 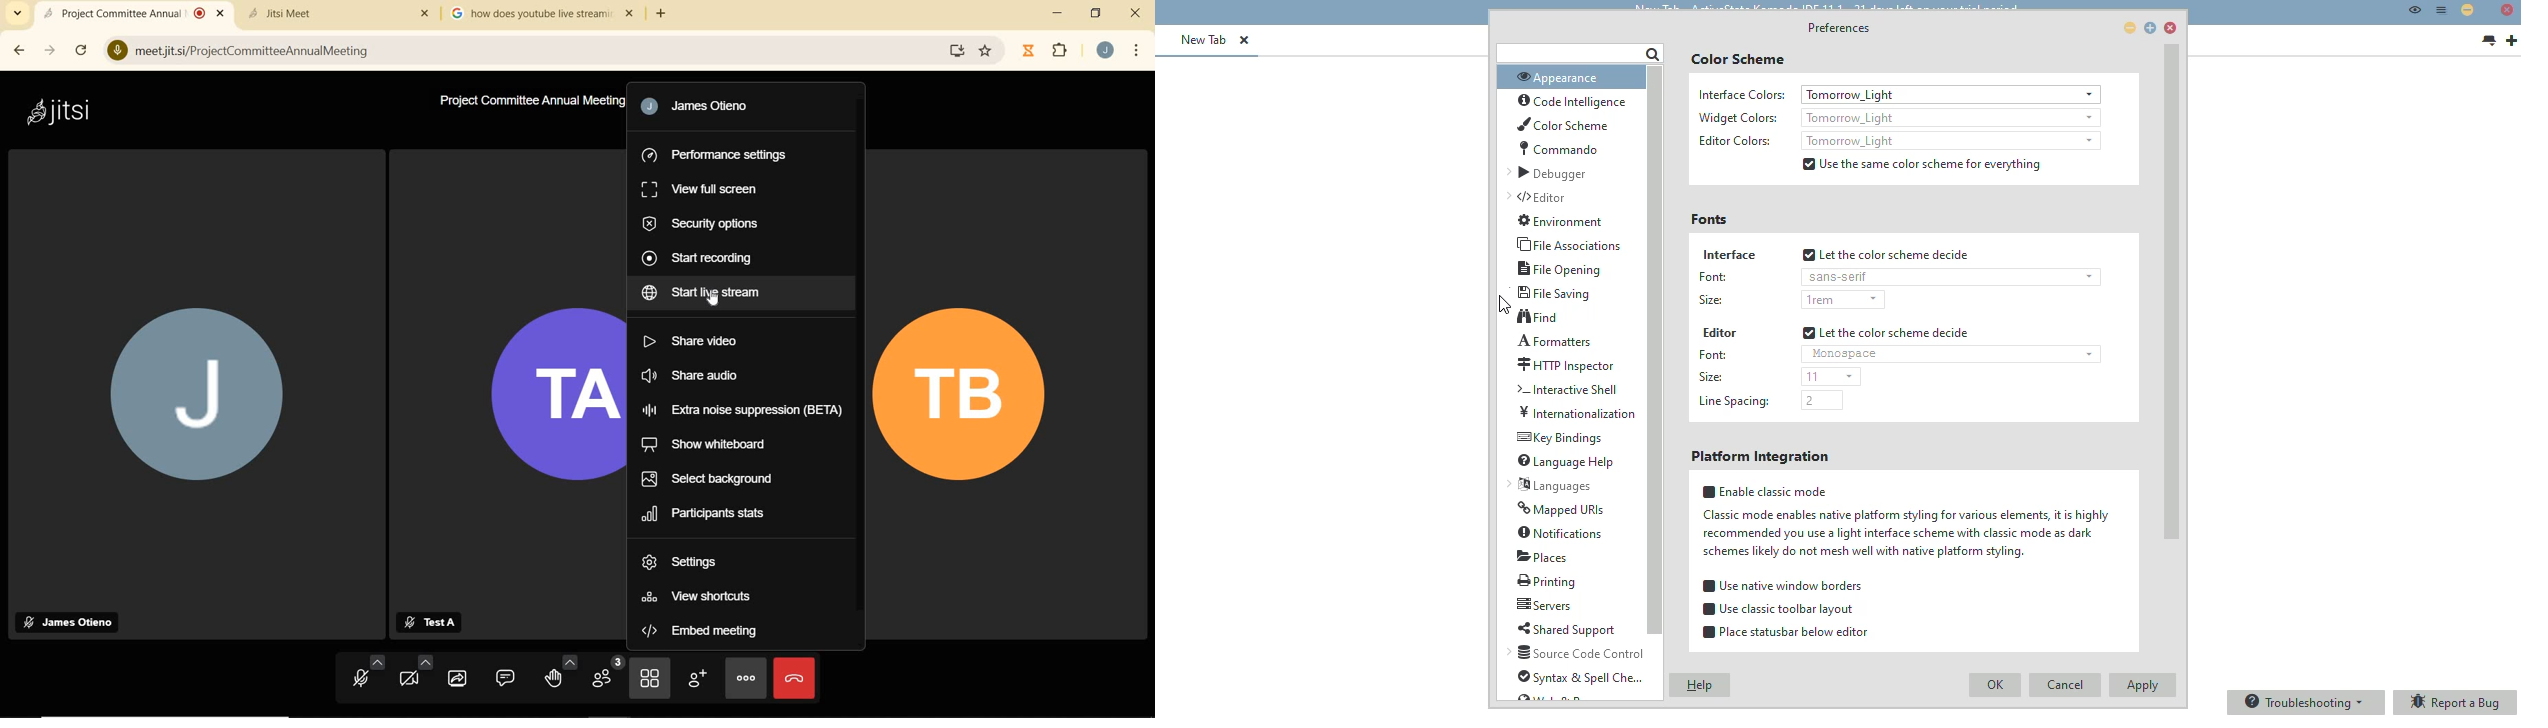 What do you see at coordinates (1537, 196) in the screenshot?
I see `editor` at bounding box center [1537, 196].